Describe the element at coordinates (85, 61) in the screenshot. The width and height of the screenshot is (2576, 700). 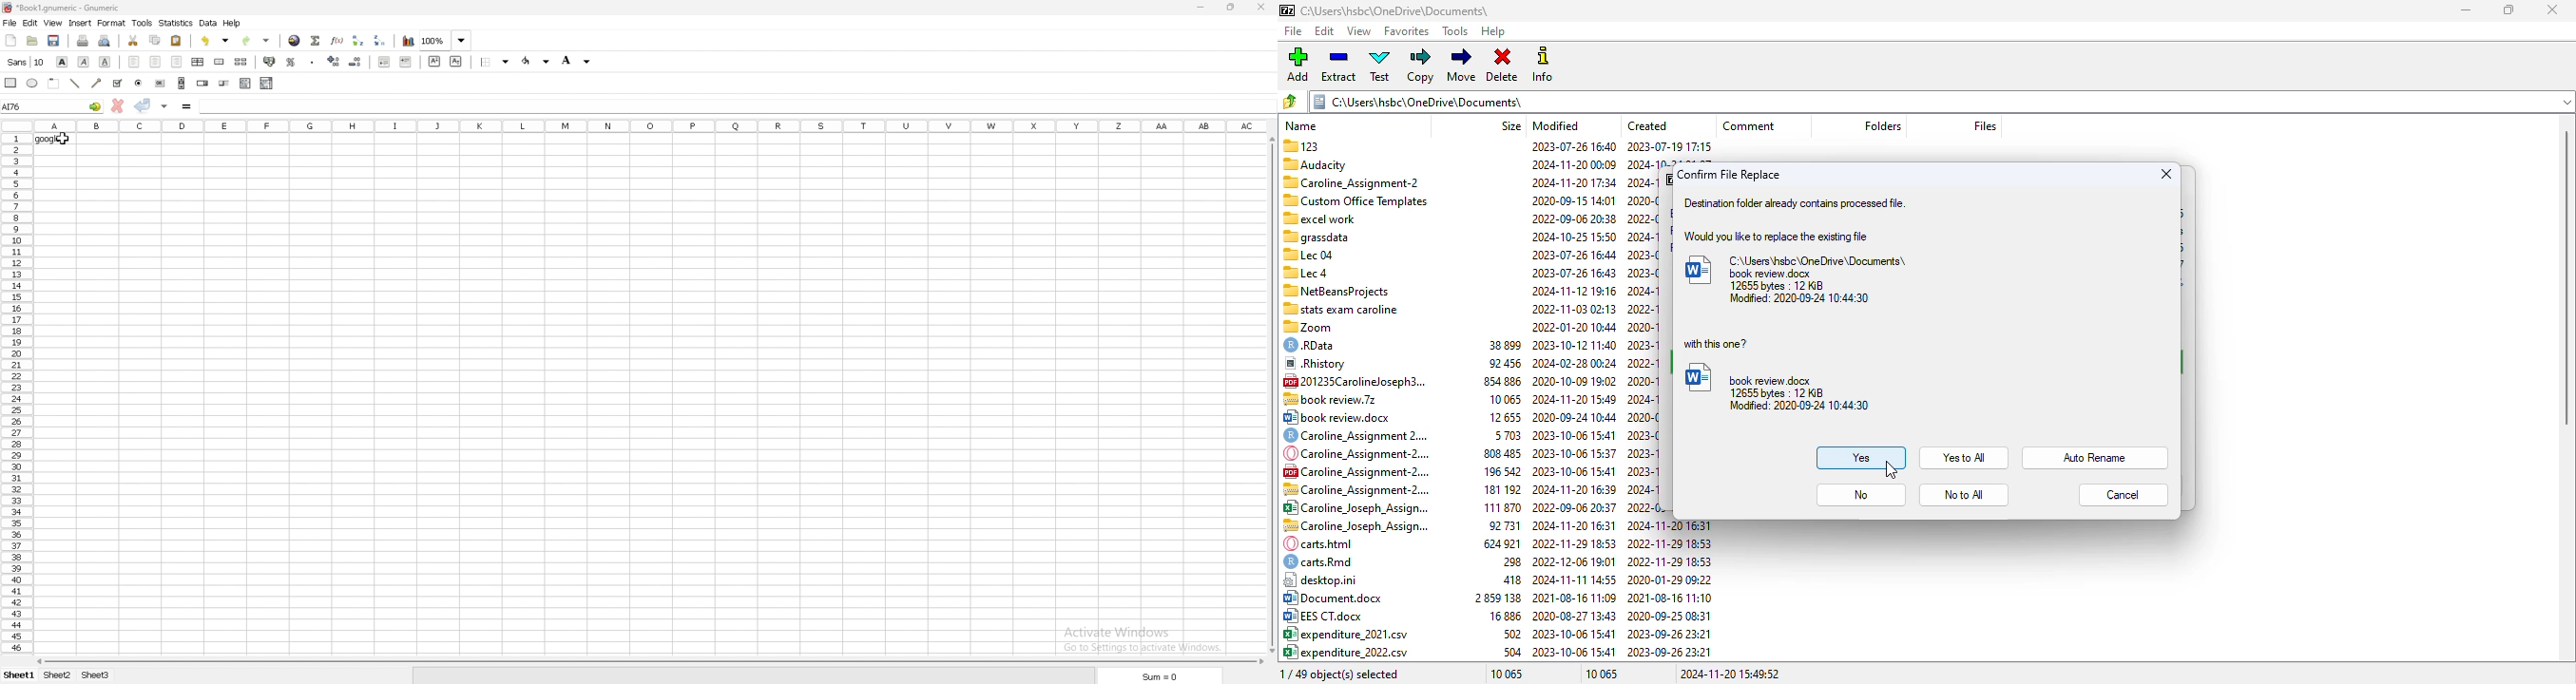
I see `italic` at that location.